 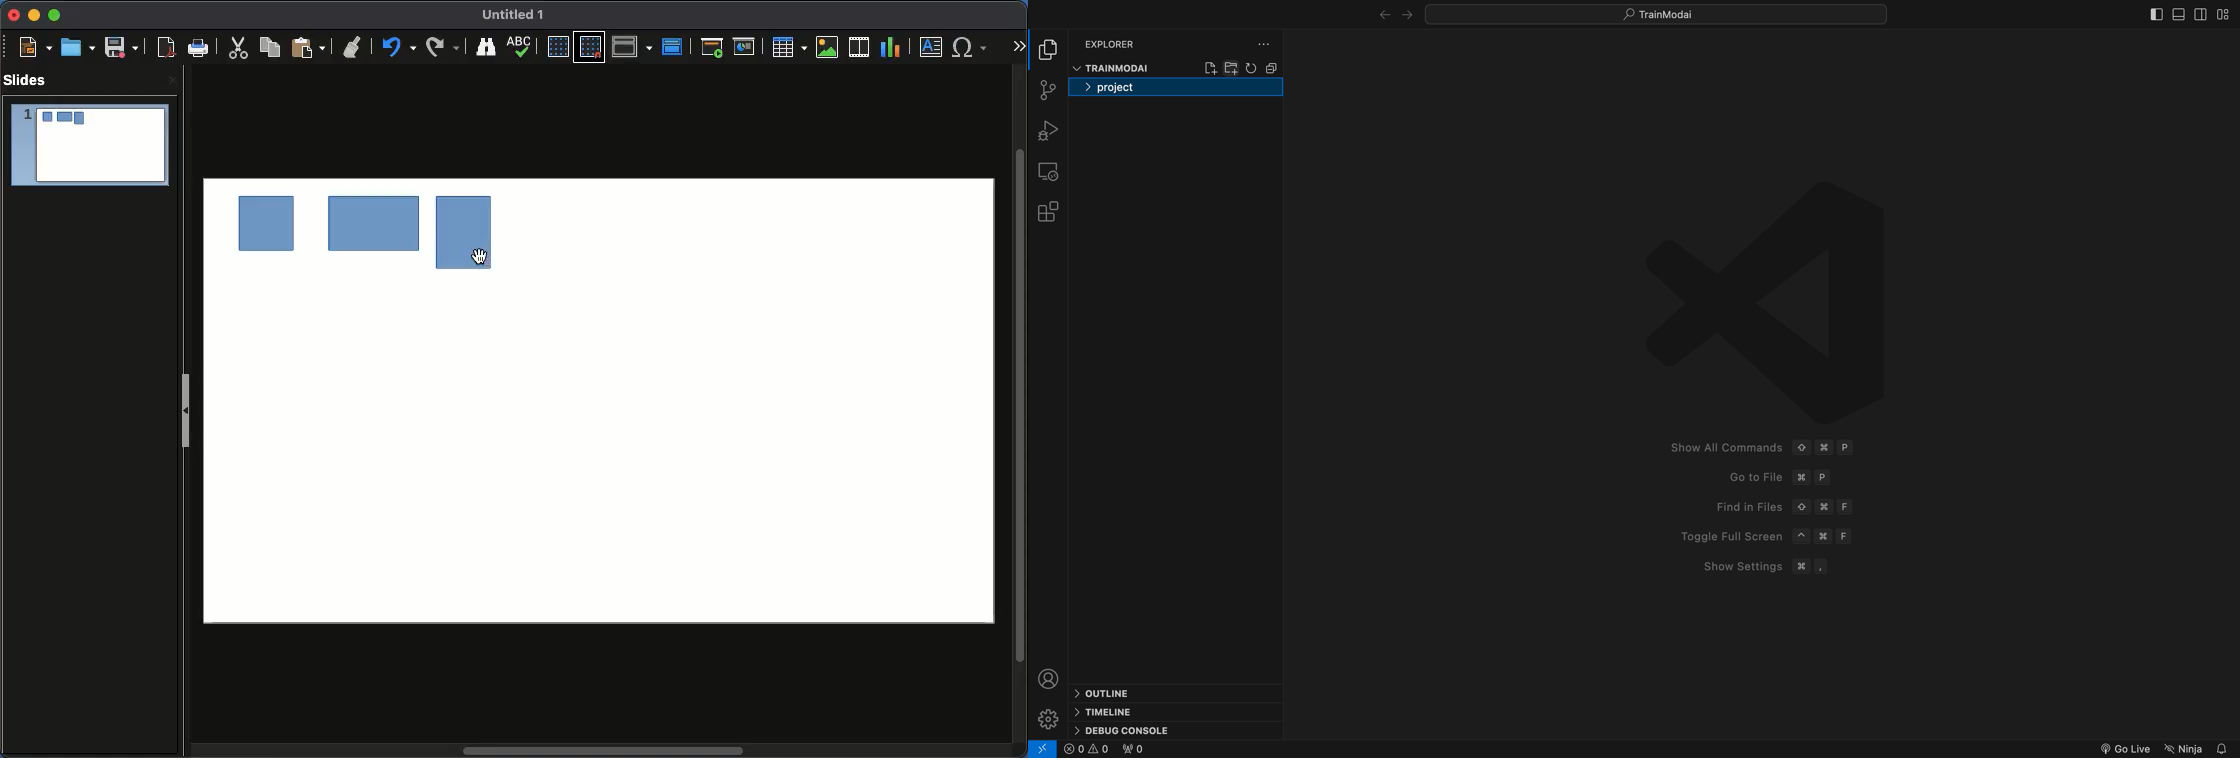 I want to click on Slide panel, so click(x=186, y=414).